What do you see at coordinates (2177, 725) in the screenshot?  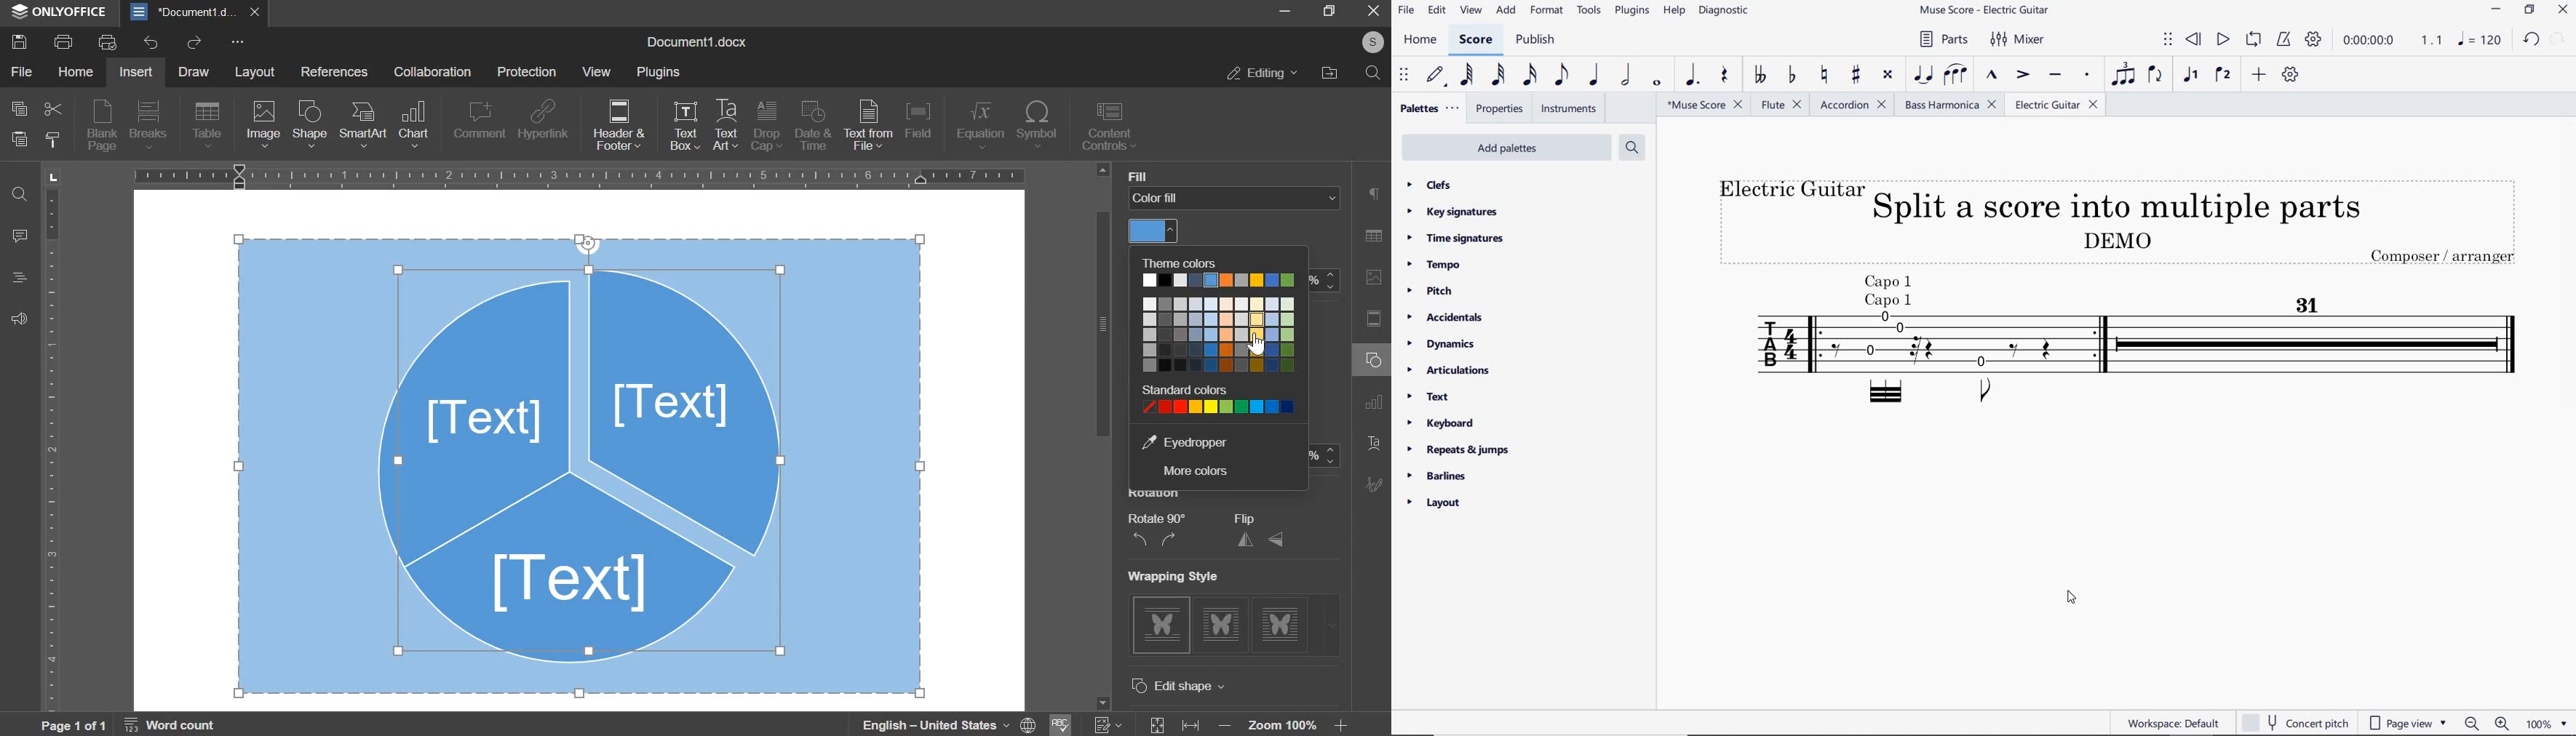 I see `workspace:default` at bounding box center [2177, 725].